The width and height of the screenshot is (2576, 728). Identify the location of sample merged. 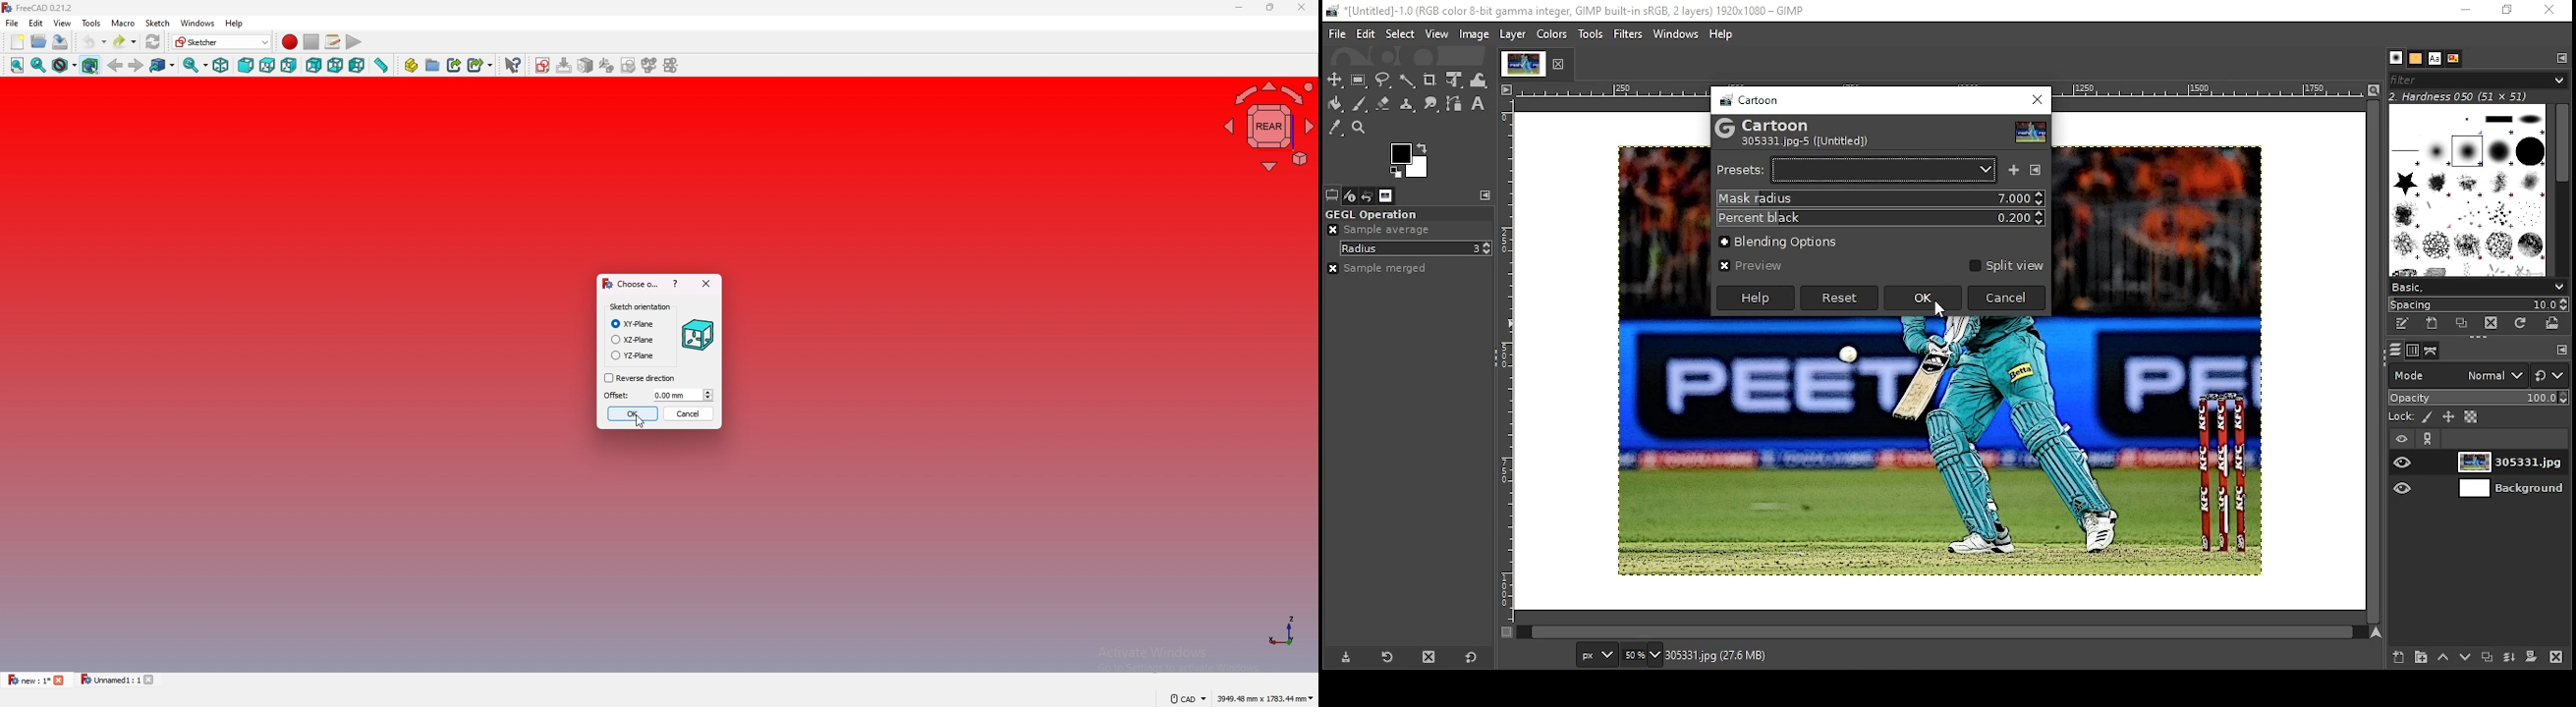
(1377, 268).